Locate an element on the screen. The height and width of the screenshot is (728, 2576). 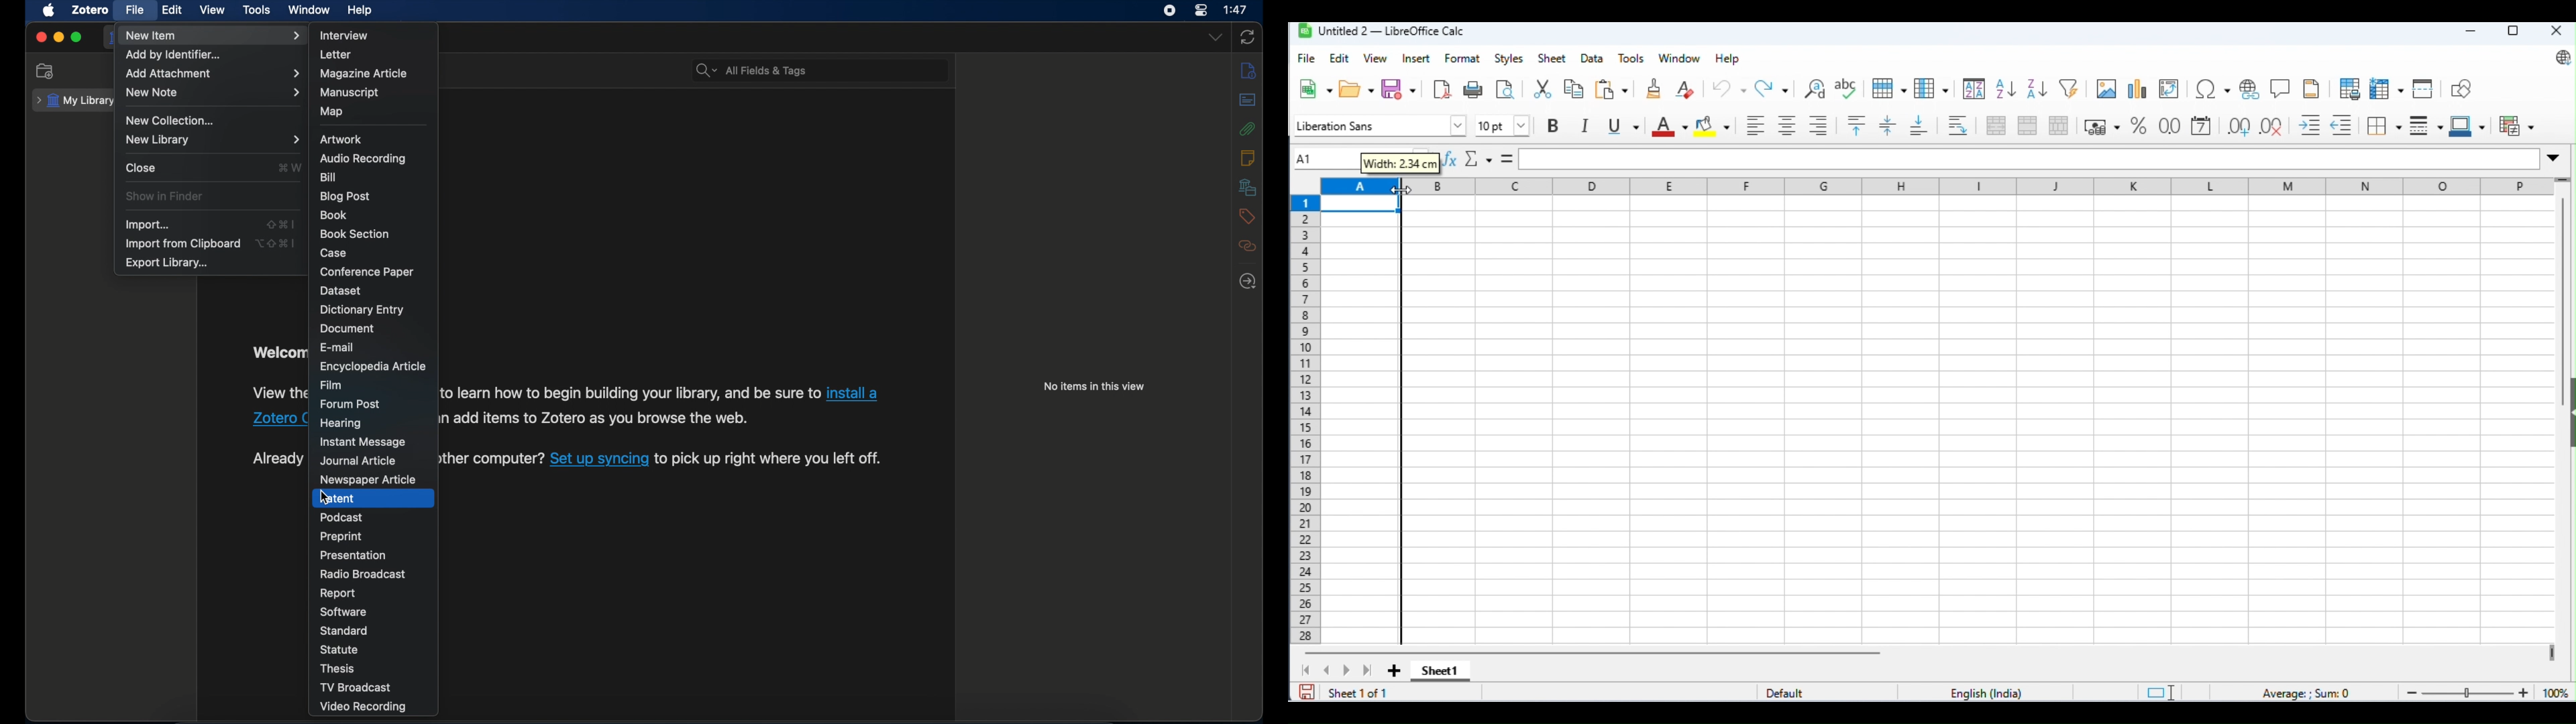
cut is located at coordinates (1542, 88).